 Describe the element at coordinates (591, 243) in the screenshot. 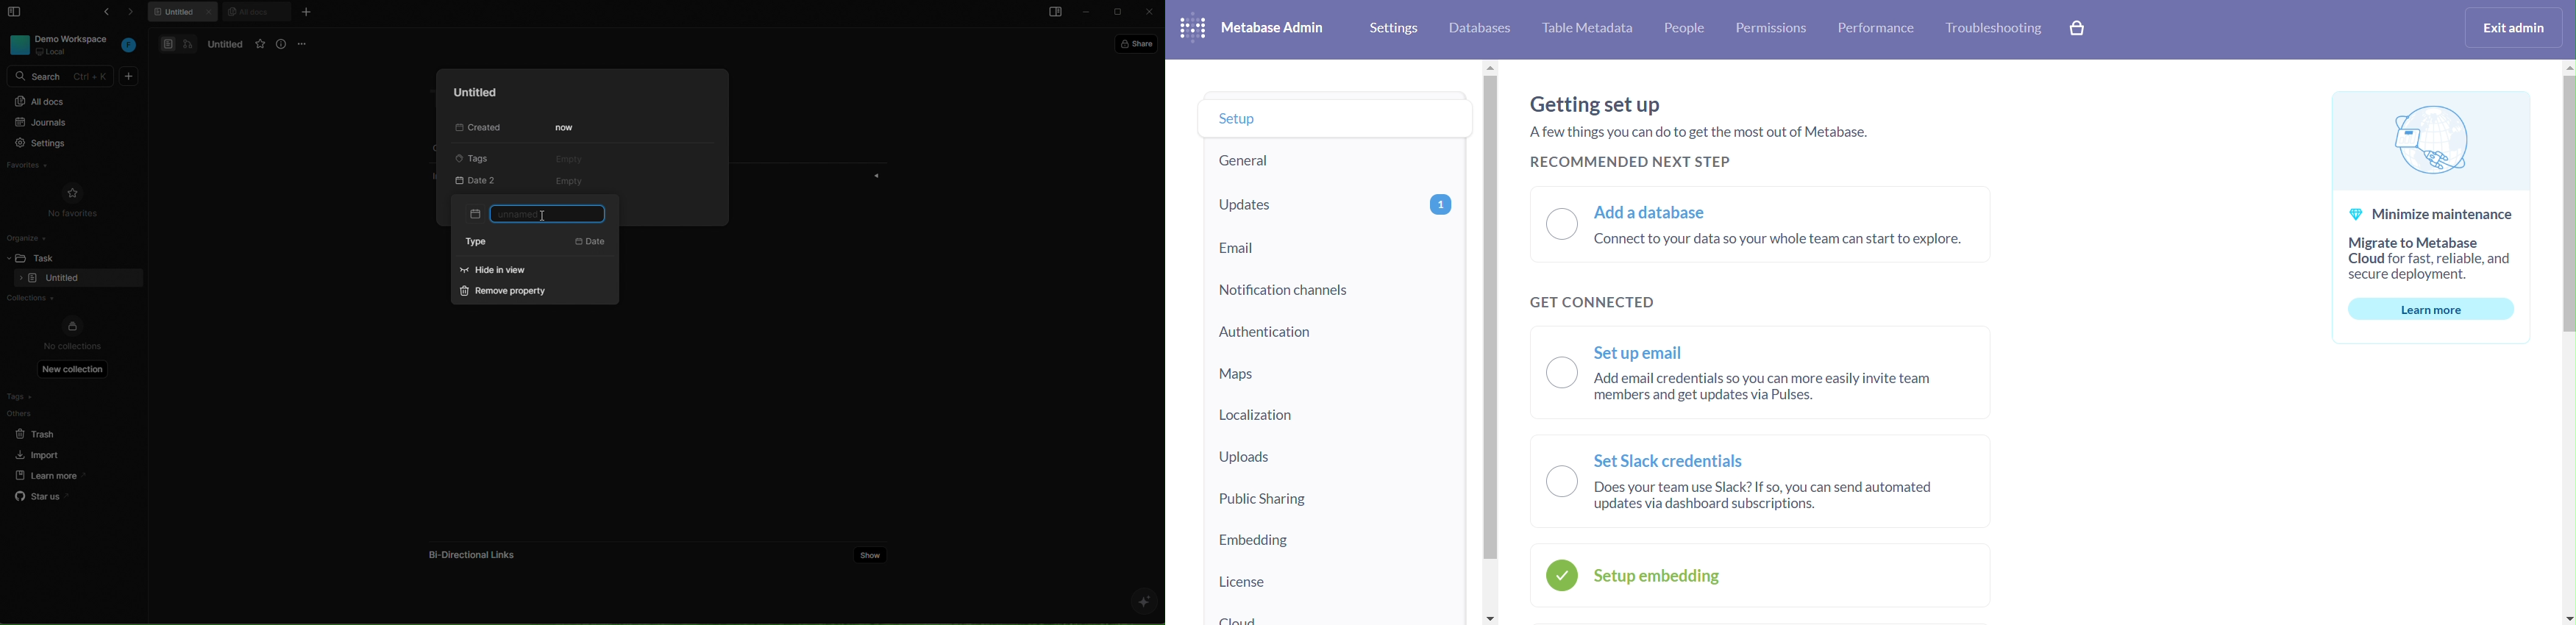

I see `date` at that location.